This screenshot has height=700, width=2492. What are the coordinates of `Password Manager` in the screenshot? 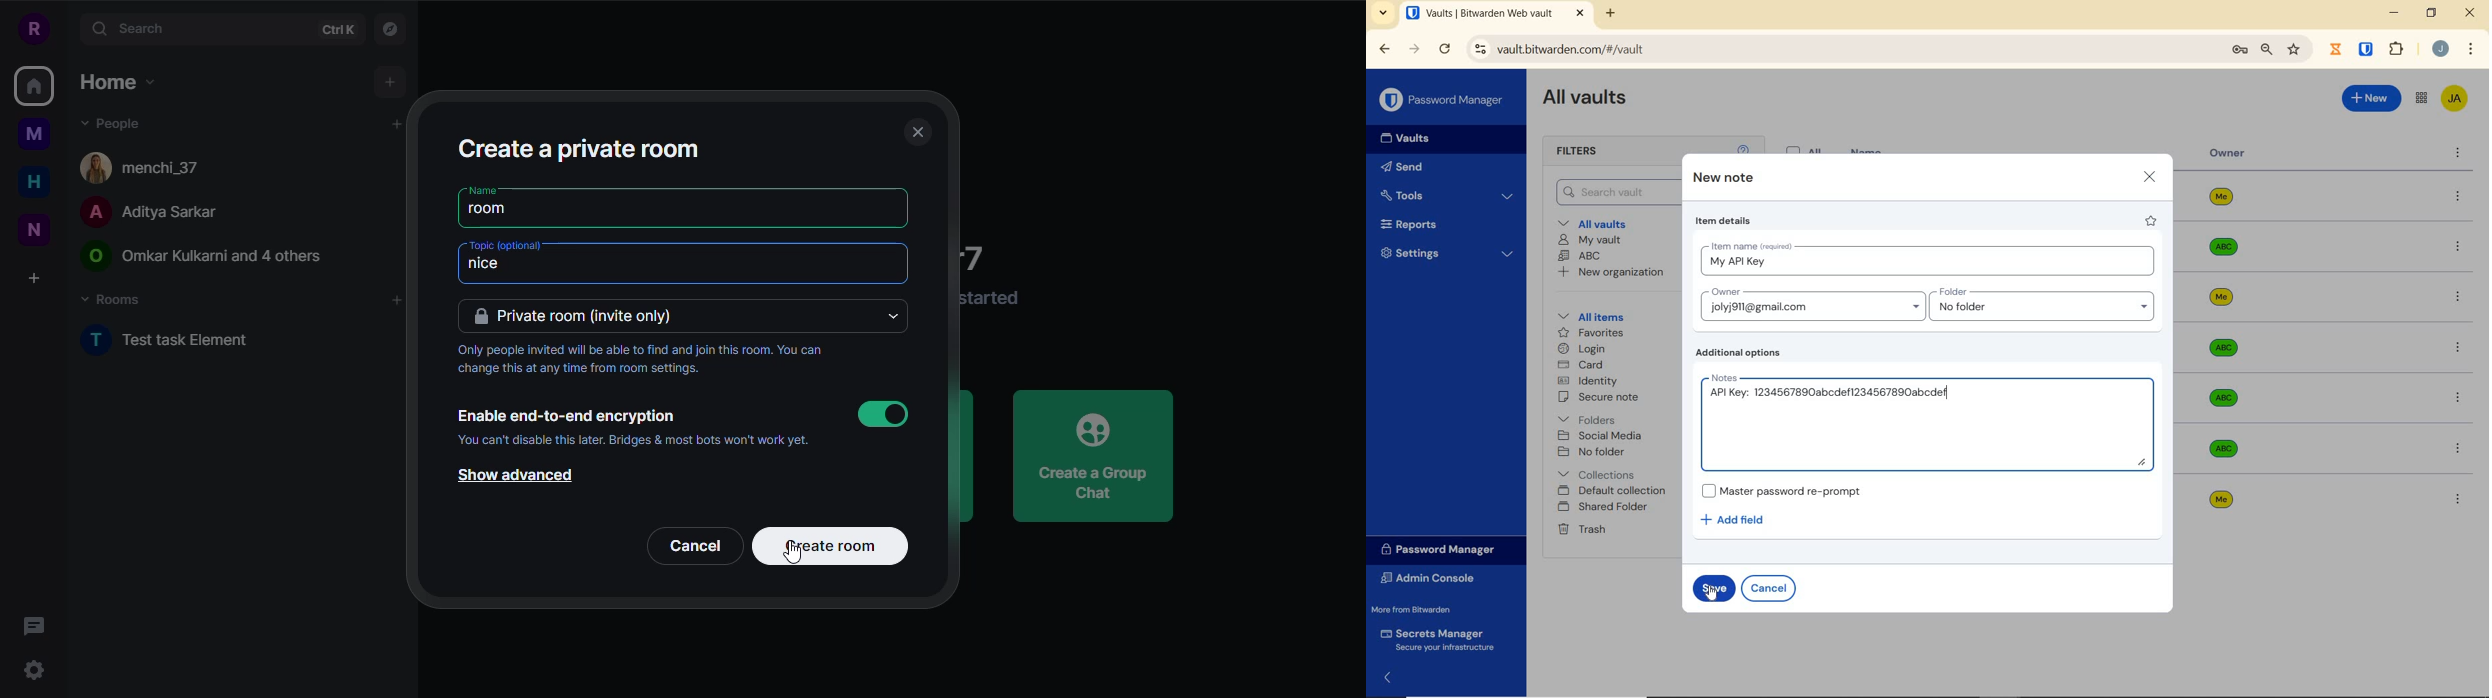 It's located at (1443, 99).